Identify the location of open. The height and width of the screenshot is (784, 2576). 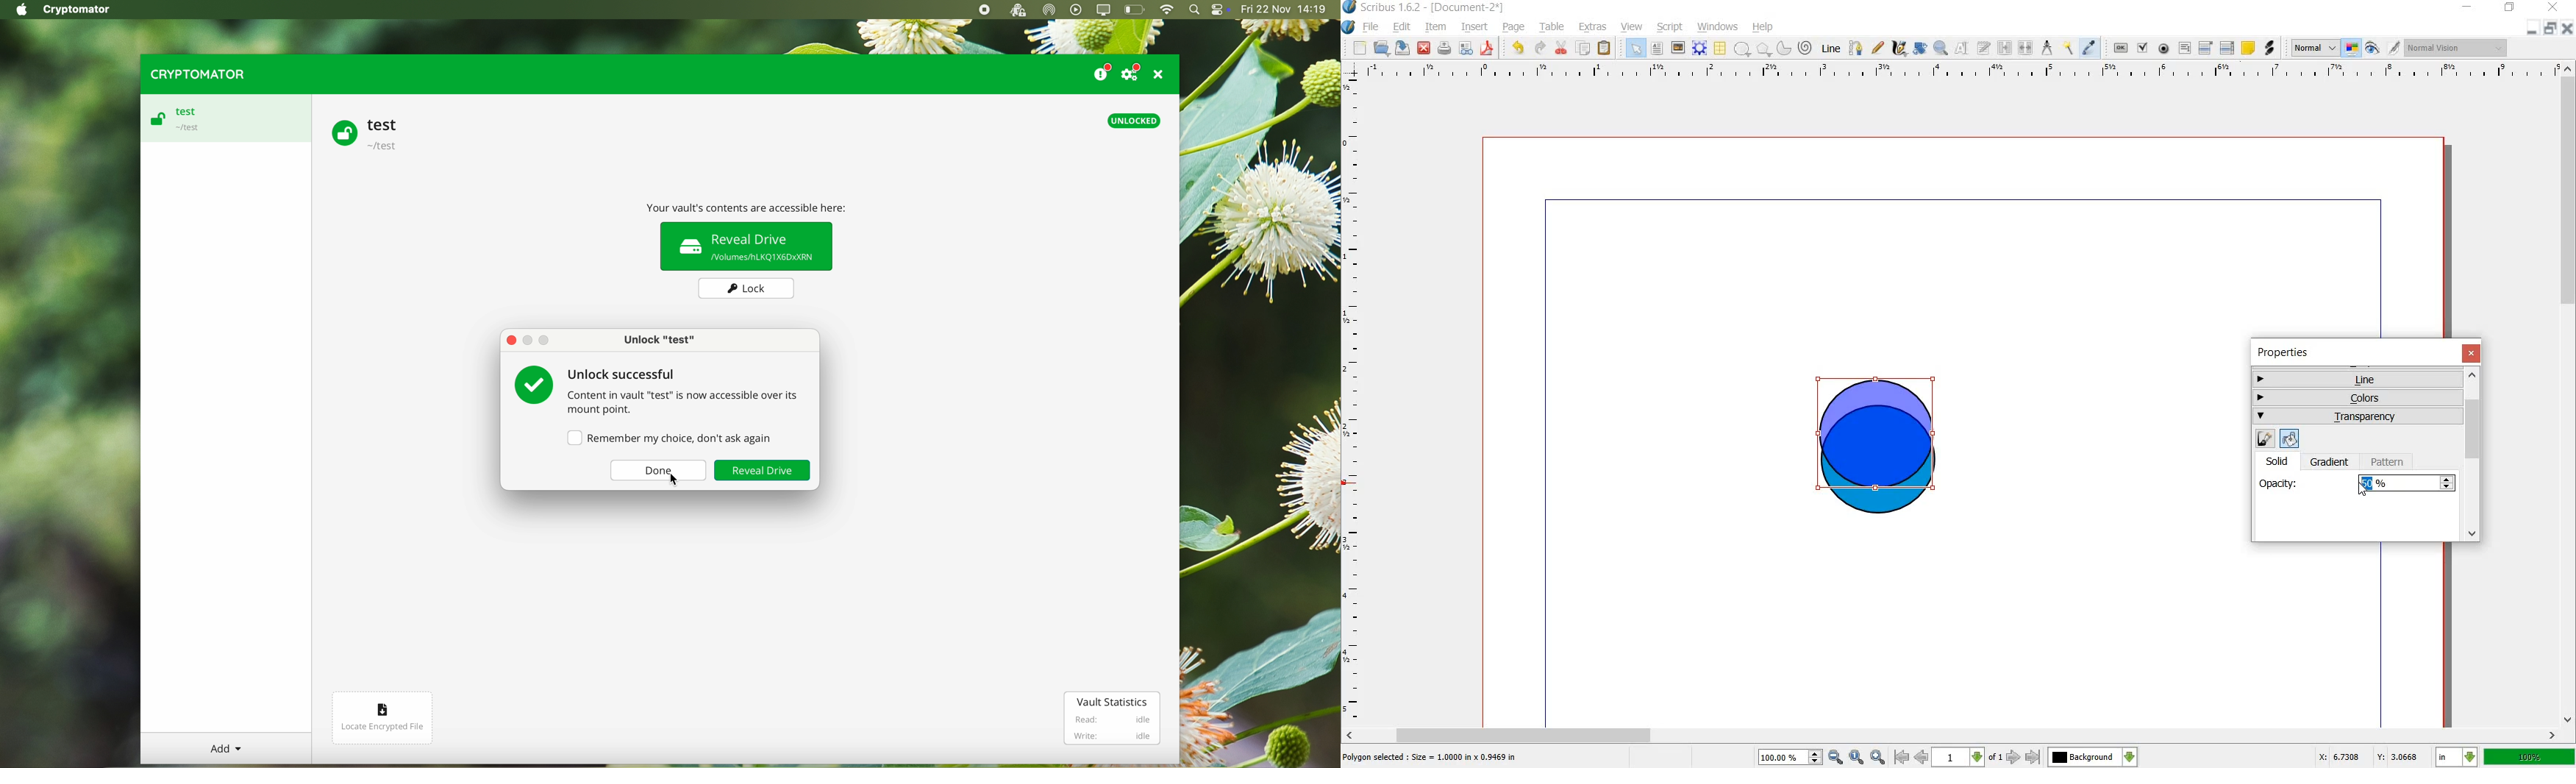
(1380, 48).